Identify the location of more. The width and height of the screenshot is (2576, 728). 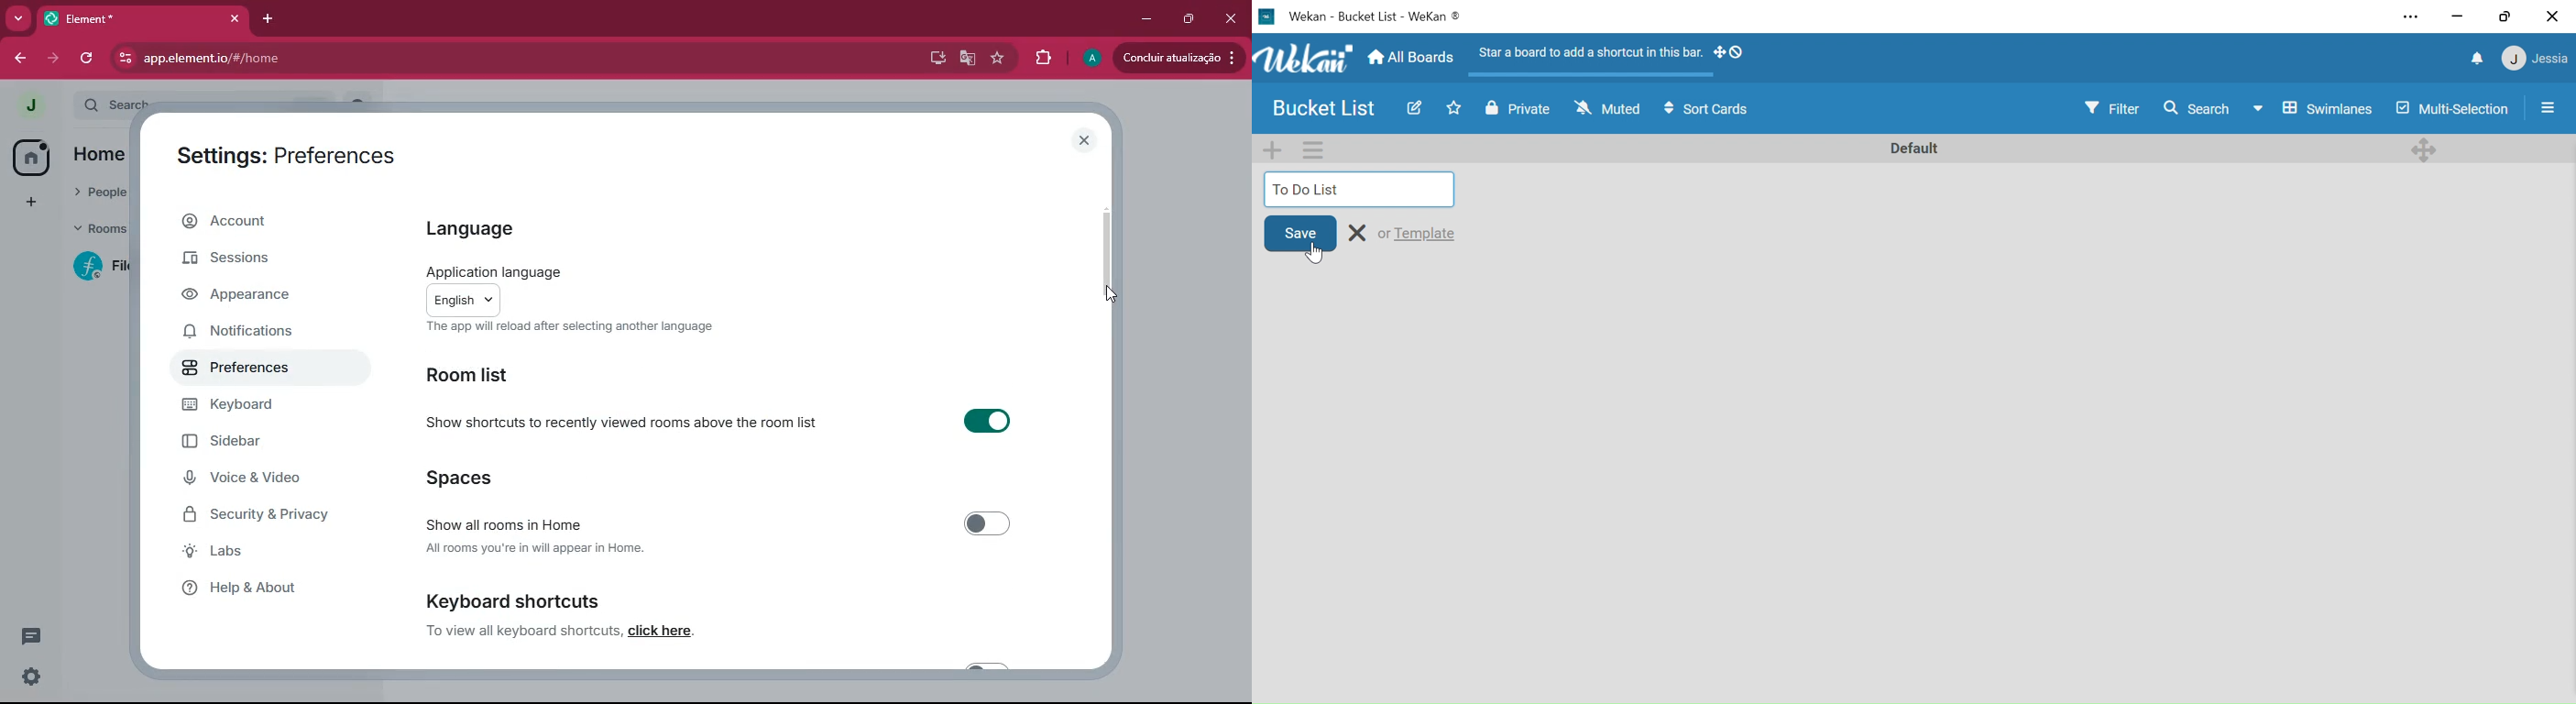
(15, 19).